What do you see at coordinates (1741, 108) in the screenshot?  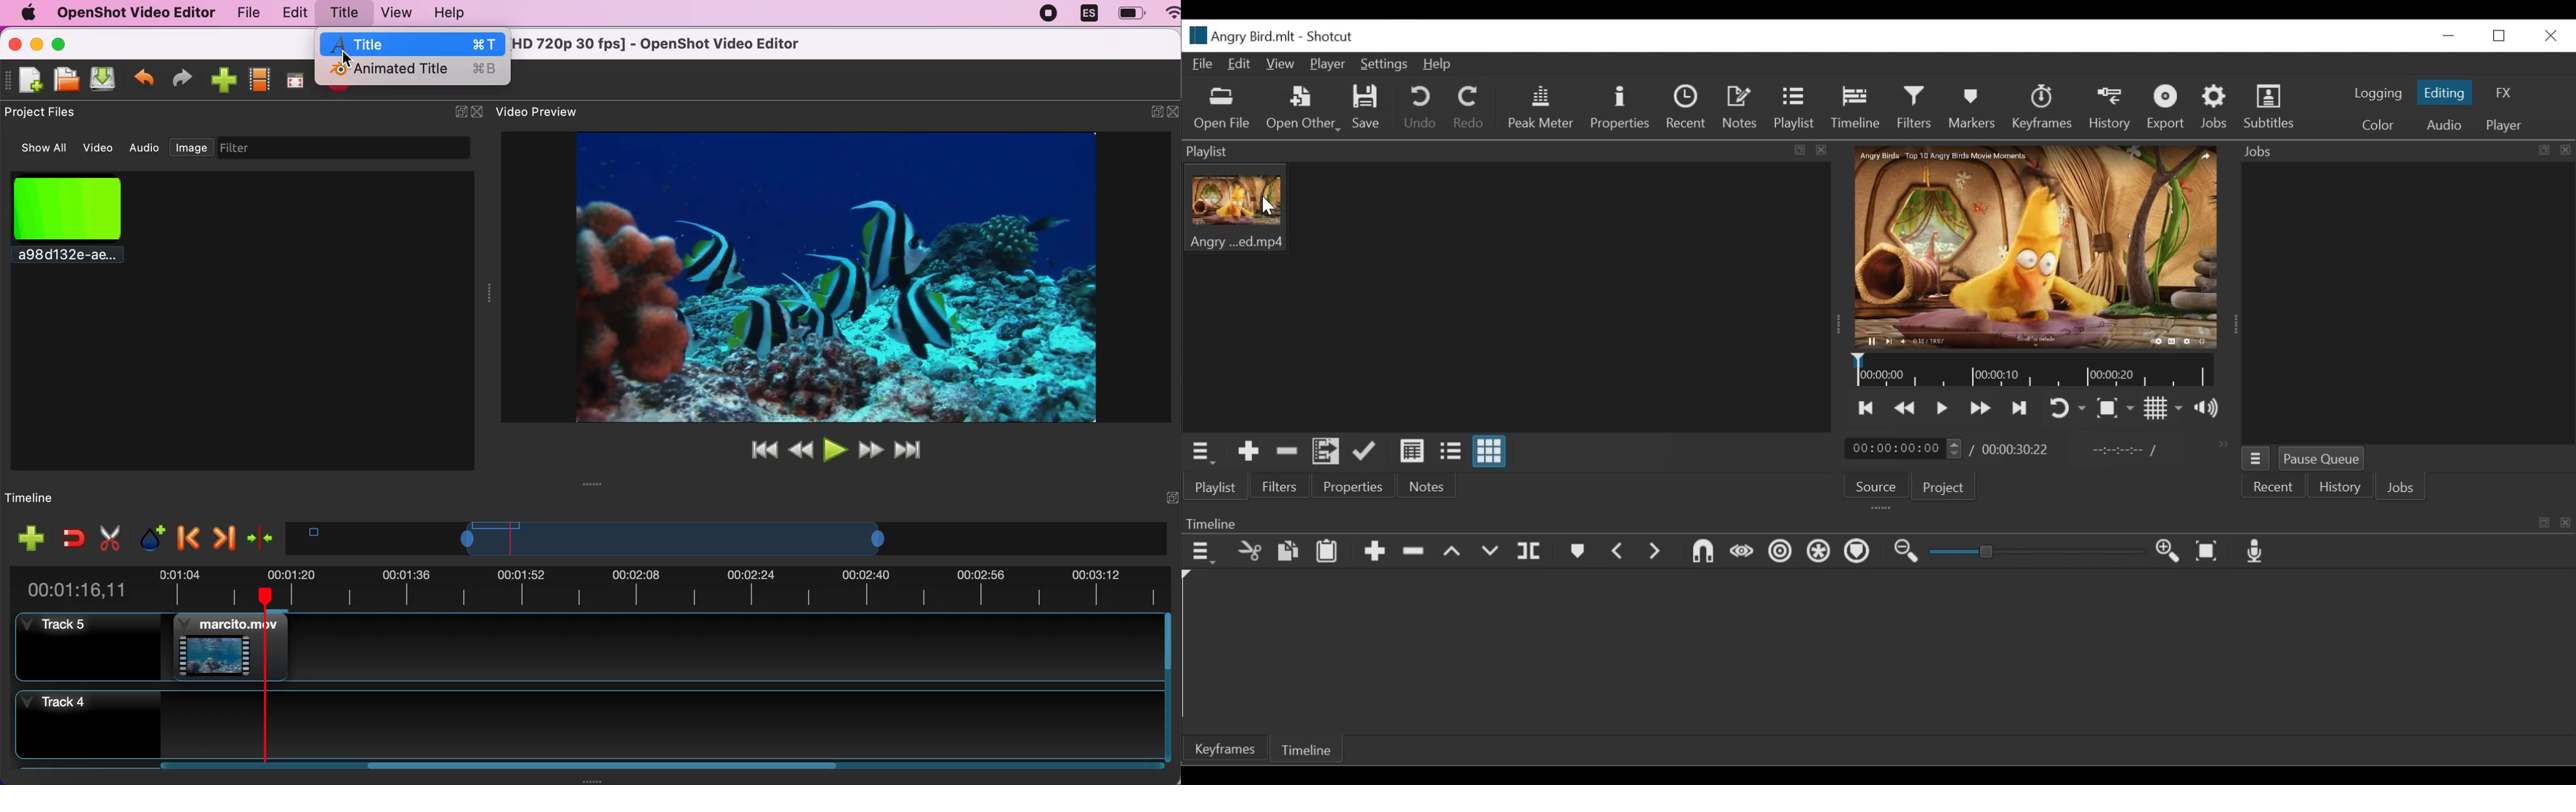 I see `Notes` at bounding box center [1741, 108].